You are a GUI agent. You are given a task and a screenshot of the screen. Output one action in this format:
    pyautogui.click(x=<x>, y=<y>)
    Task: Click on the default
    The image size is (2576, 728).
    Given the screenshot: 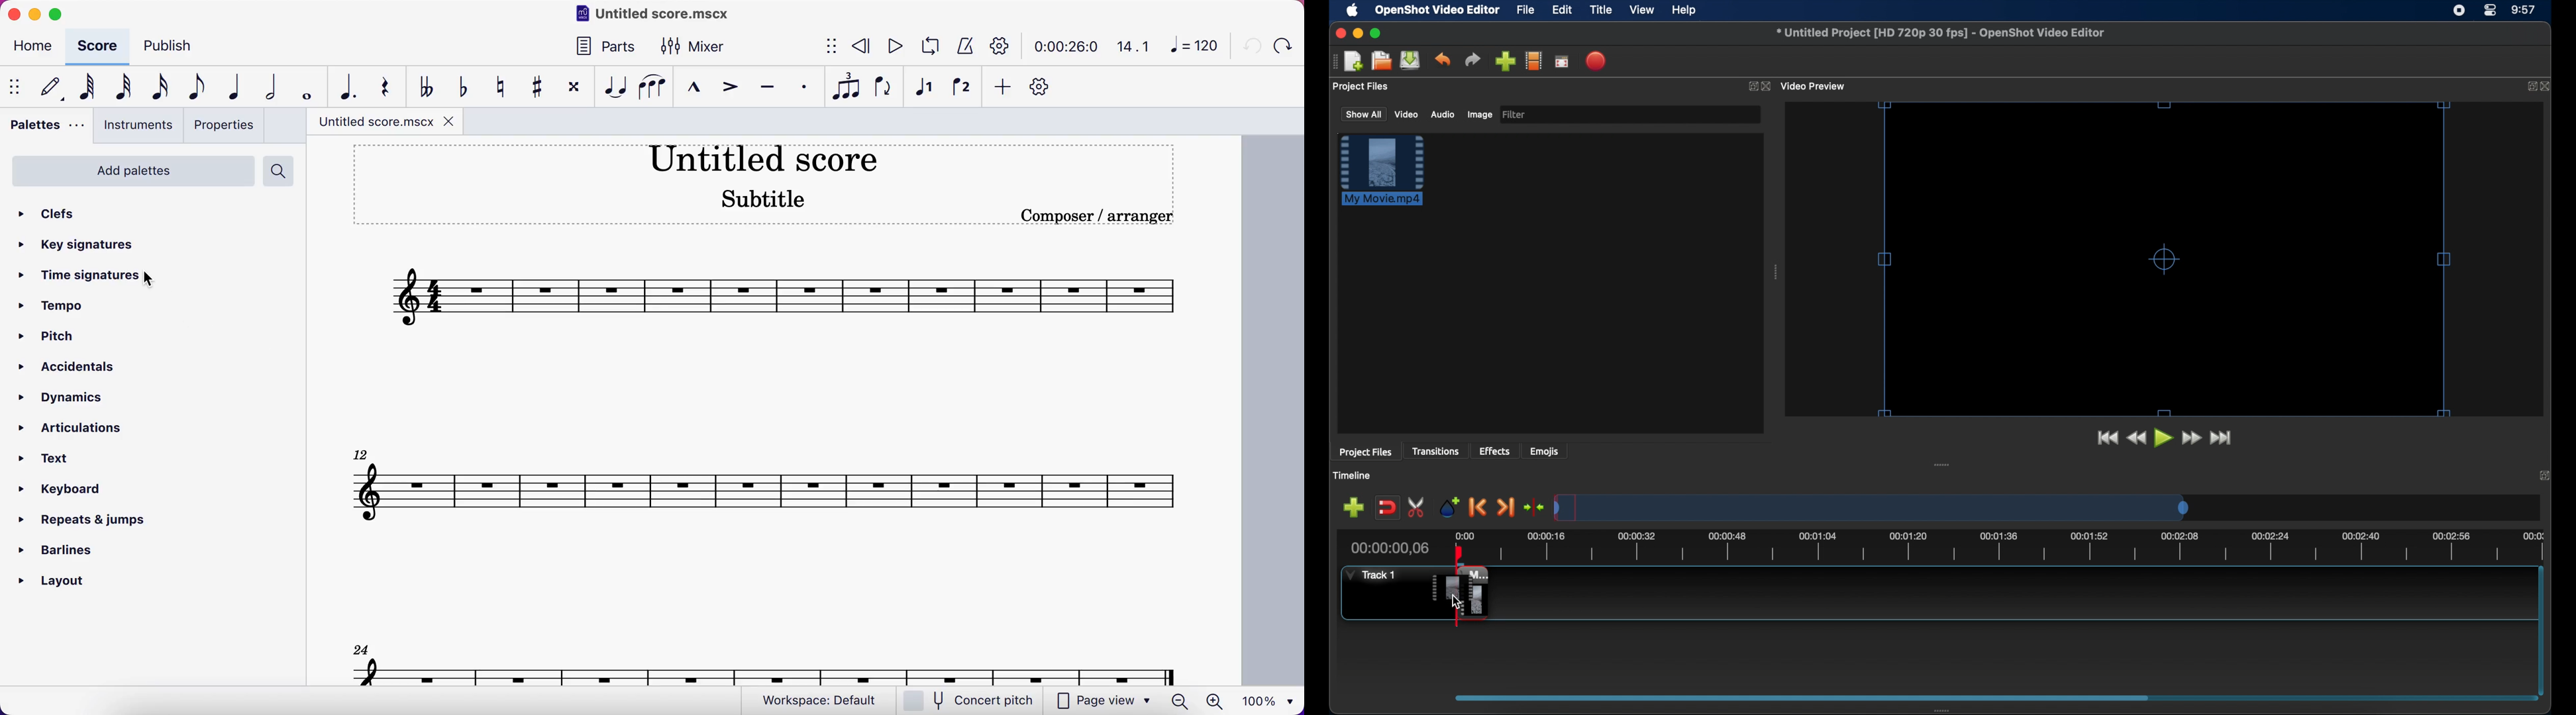 What is the action you would take?
    pyautogui.click(x=47, y=88)
    